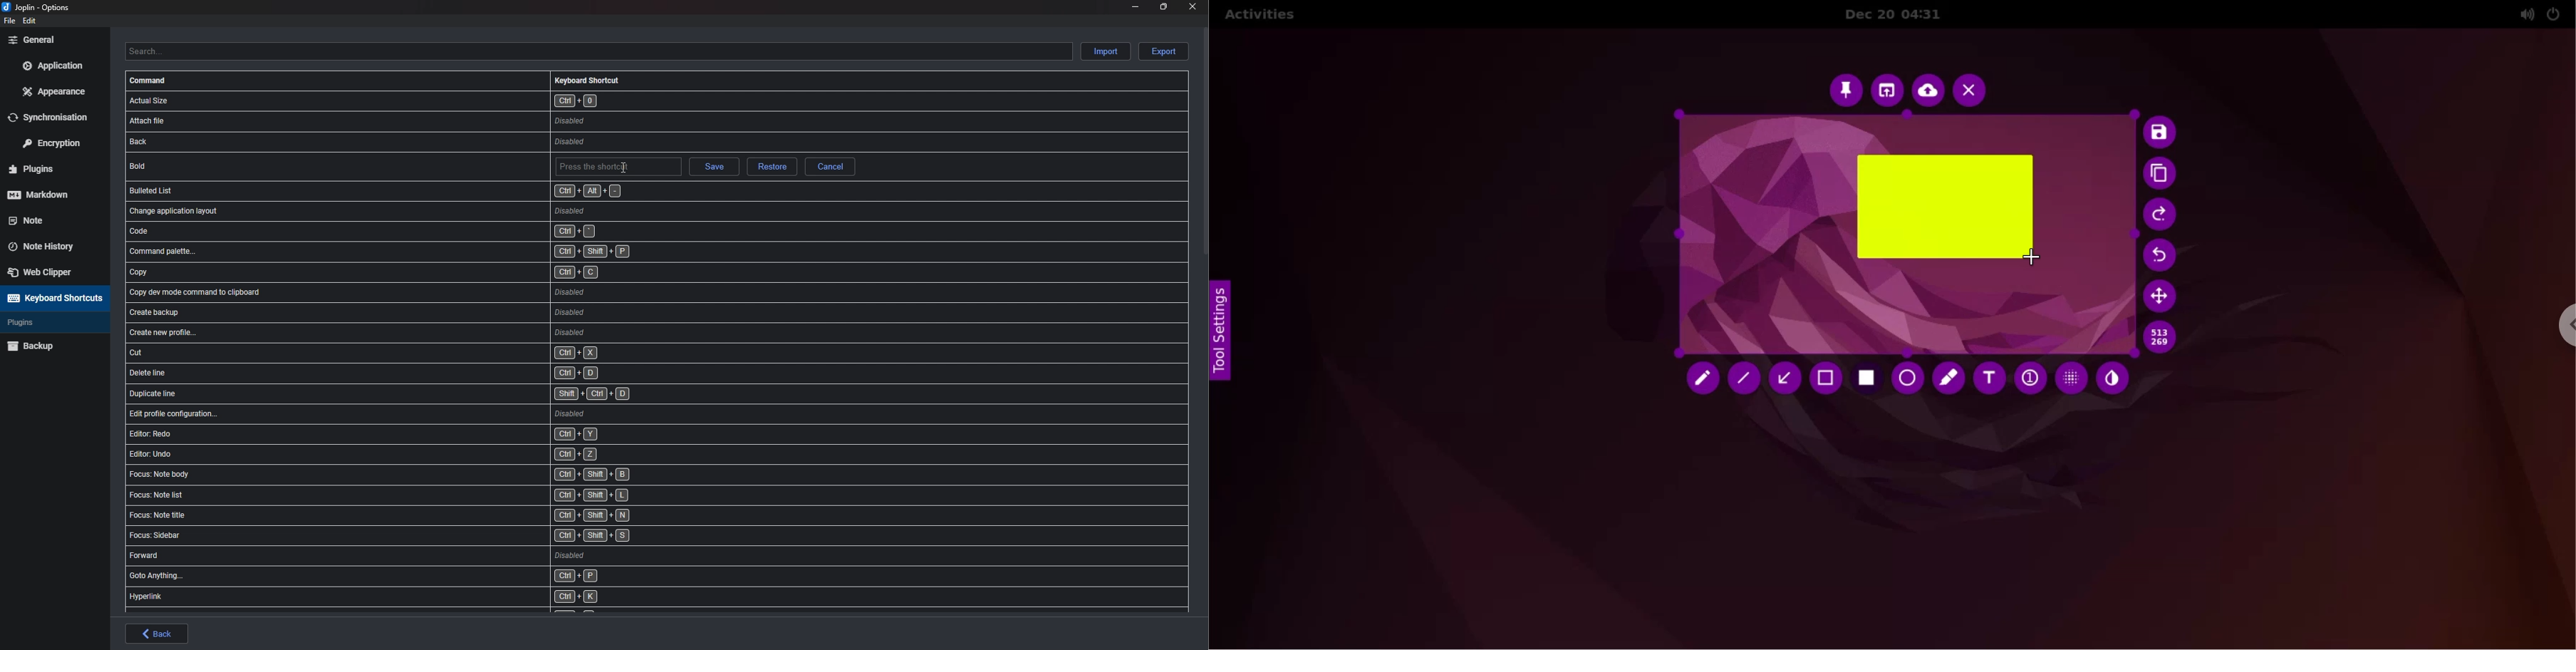 Image resolution: width=2576 pixels, height=672 pixels. What do you see at coordinates (157, 634) in the screenshot?
I see `back` at bounding box center [157, 634].